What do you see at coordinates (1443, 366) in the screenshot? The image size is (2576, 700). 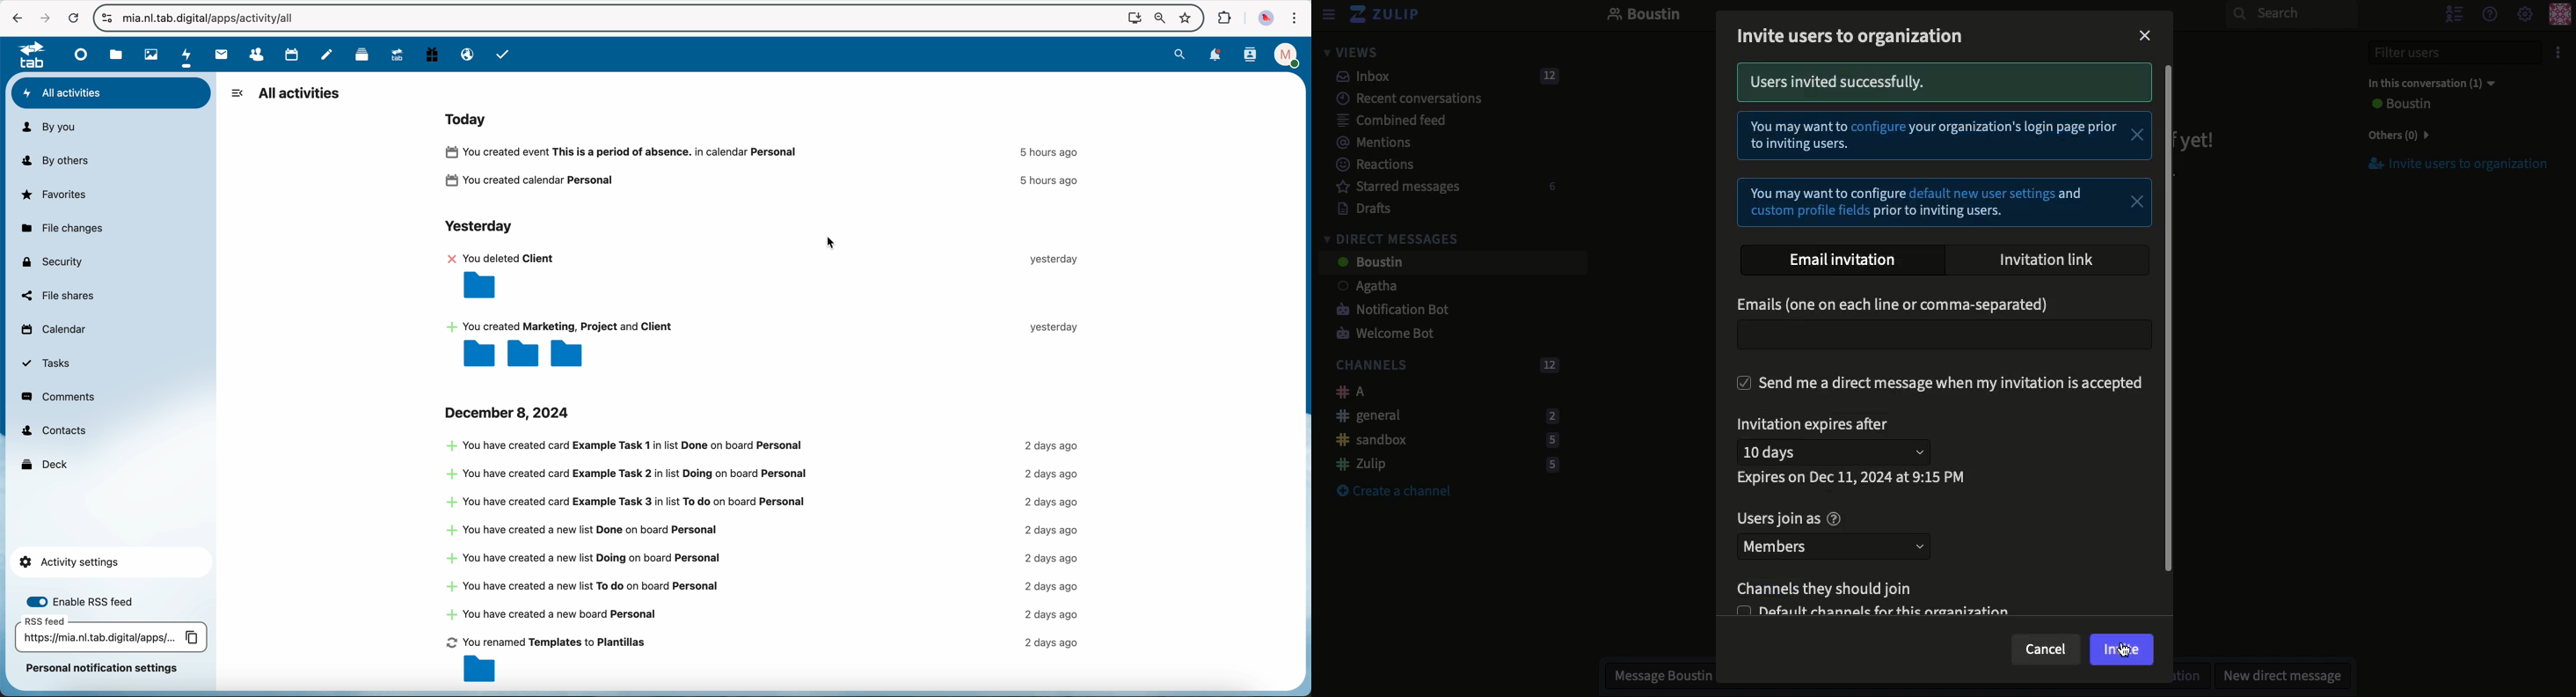 I see `Channels` at bounding box center [1443, 366].